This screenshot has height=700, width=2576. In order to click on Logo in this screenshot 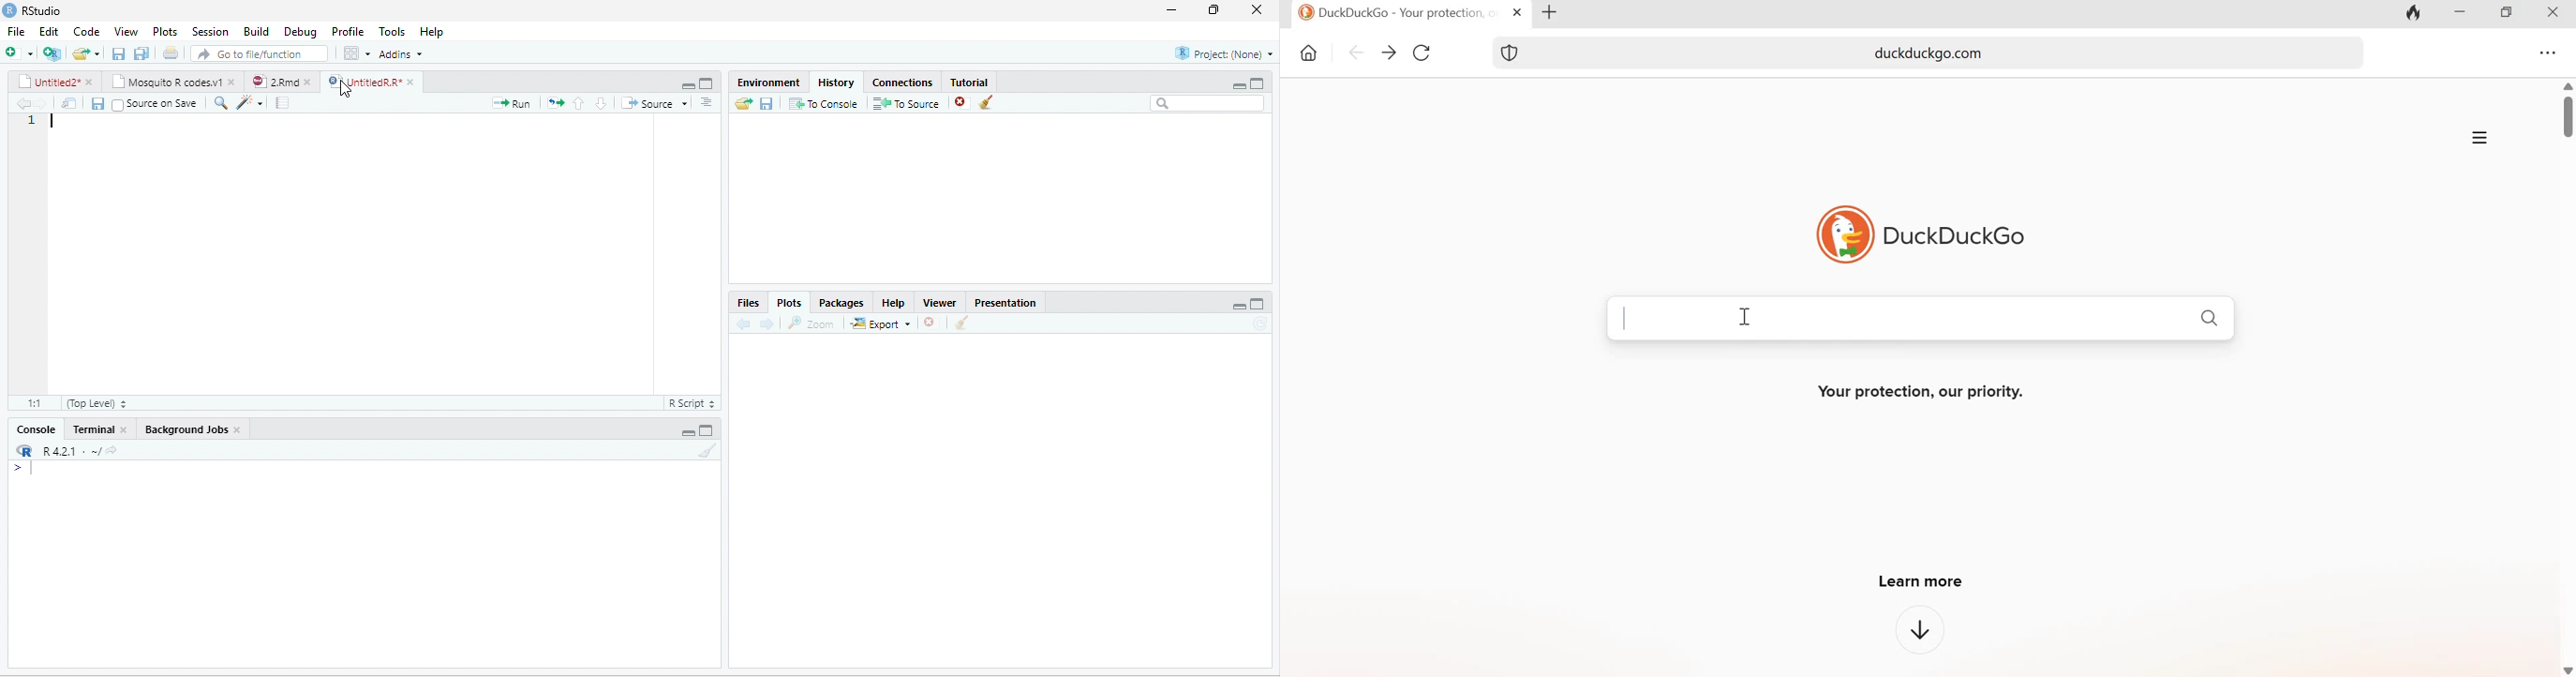, I will do `click(1845, 235)`.